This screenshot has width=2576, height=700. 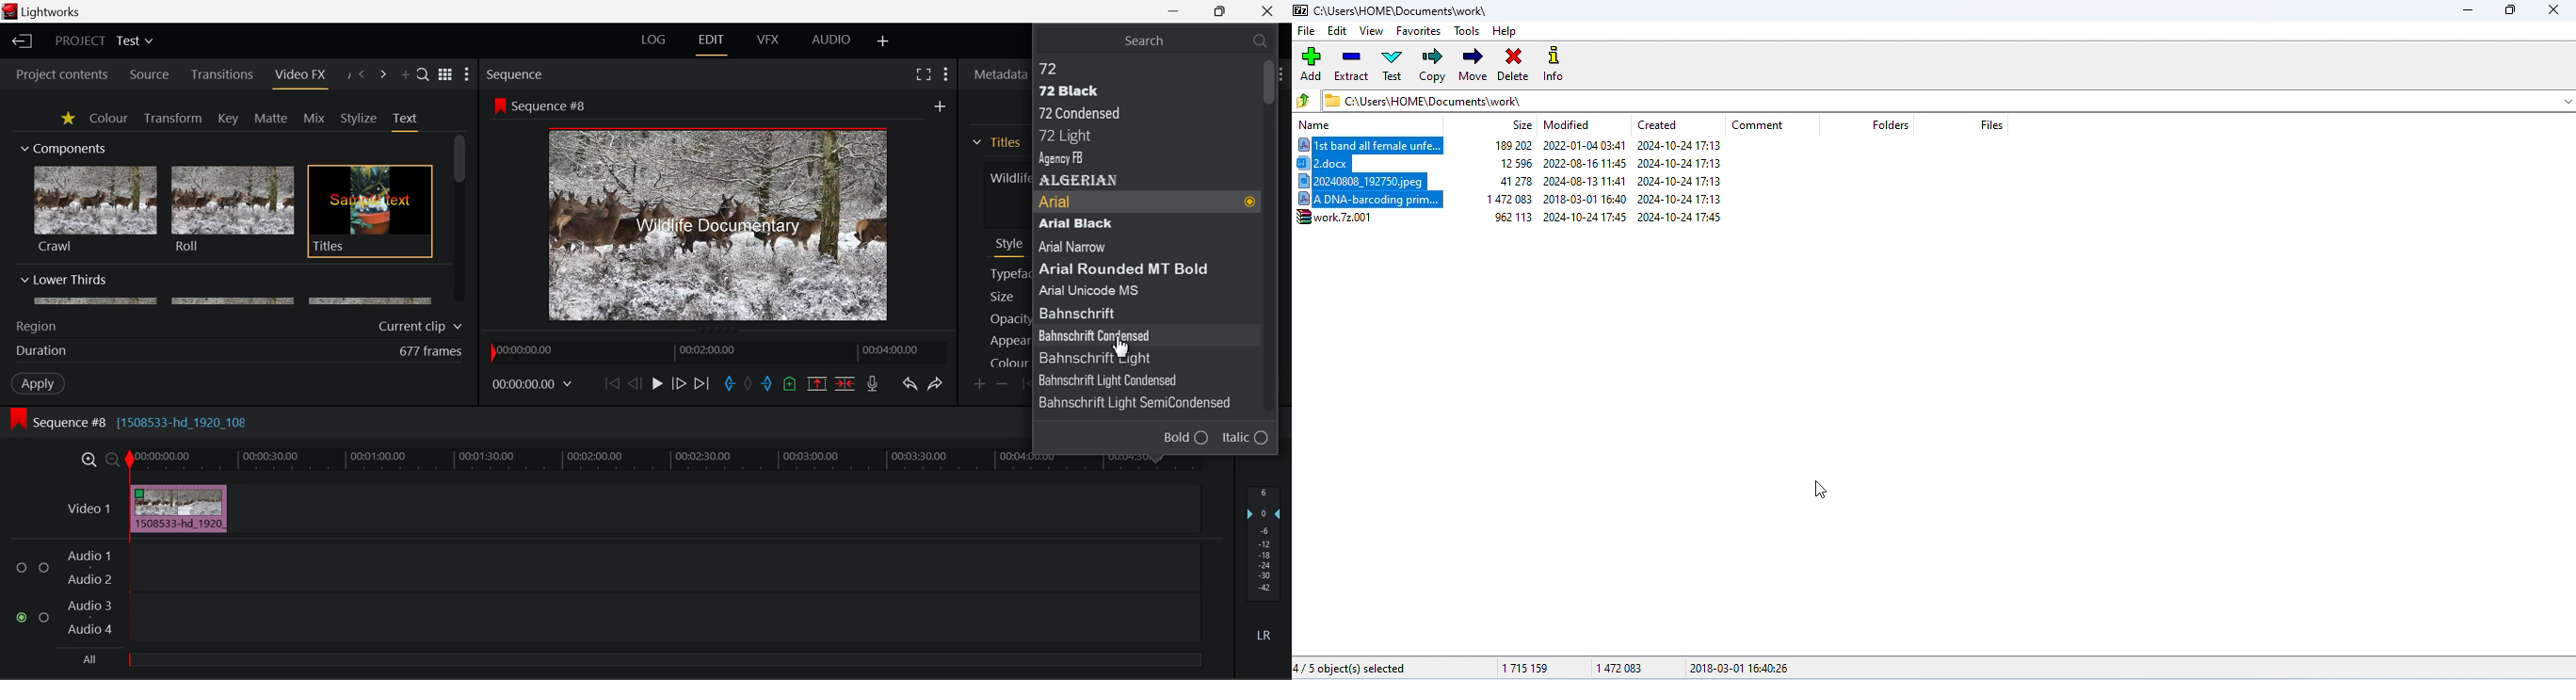 What do you see at coordinates (1135, 160) in the screenshot?
I see `Agency FB` at bounding box center [1135, 160].